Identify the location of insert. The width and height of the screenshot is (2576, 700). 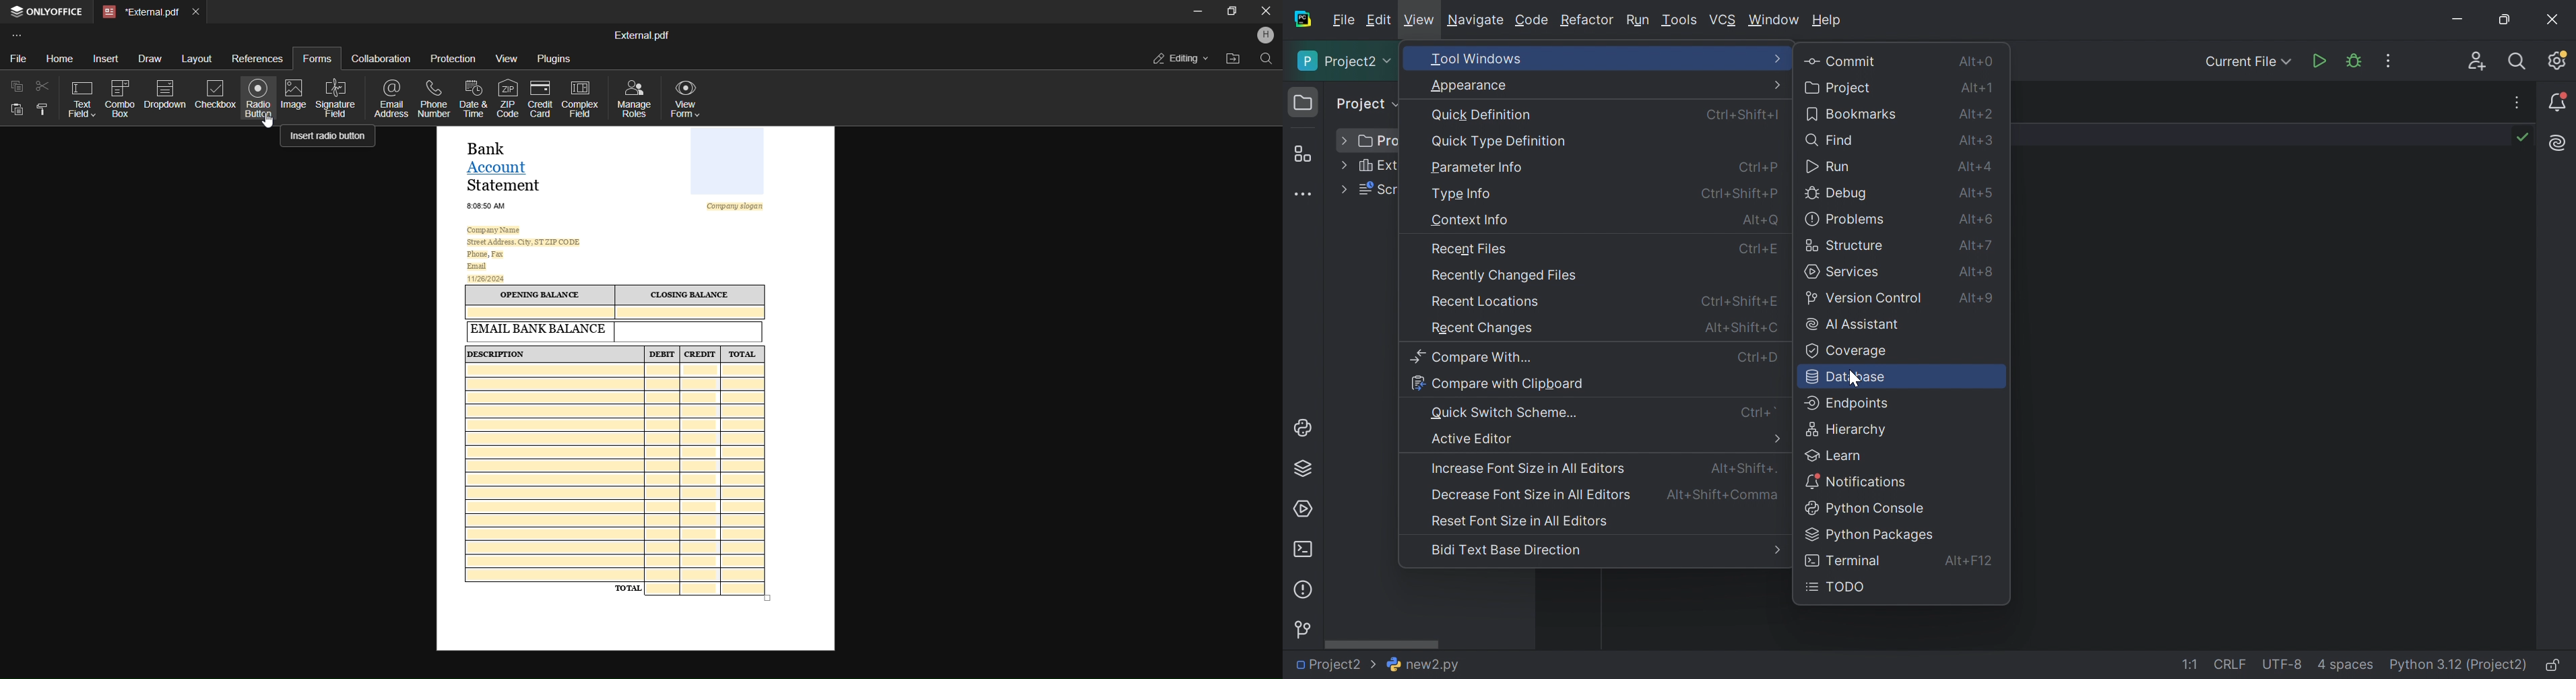
(101, 57).